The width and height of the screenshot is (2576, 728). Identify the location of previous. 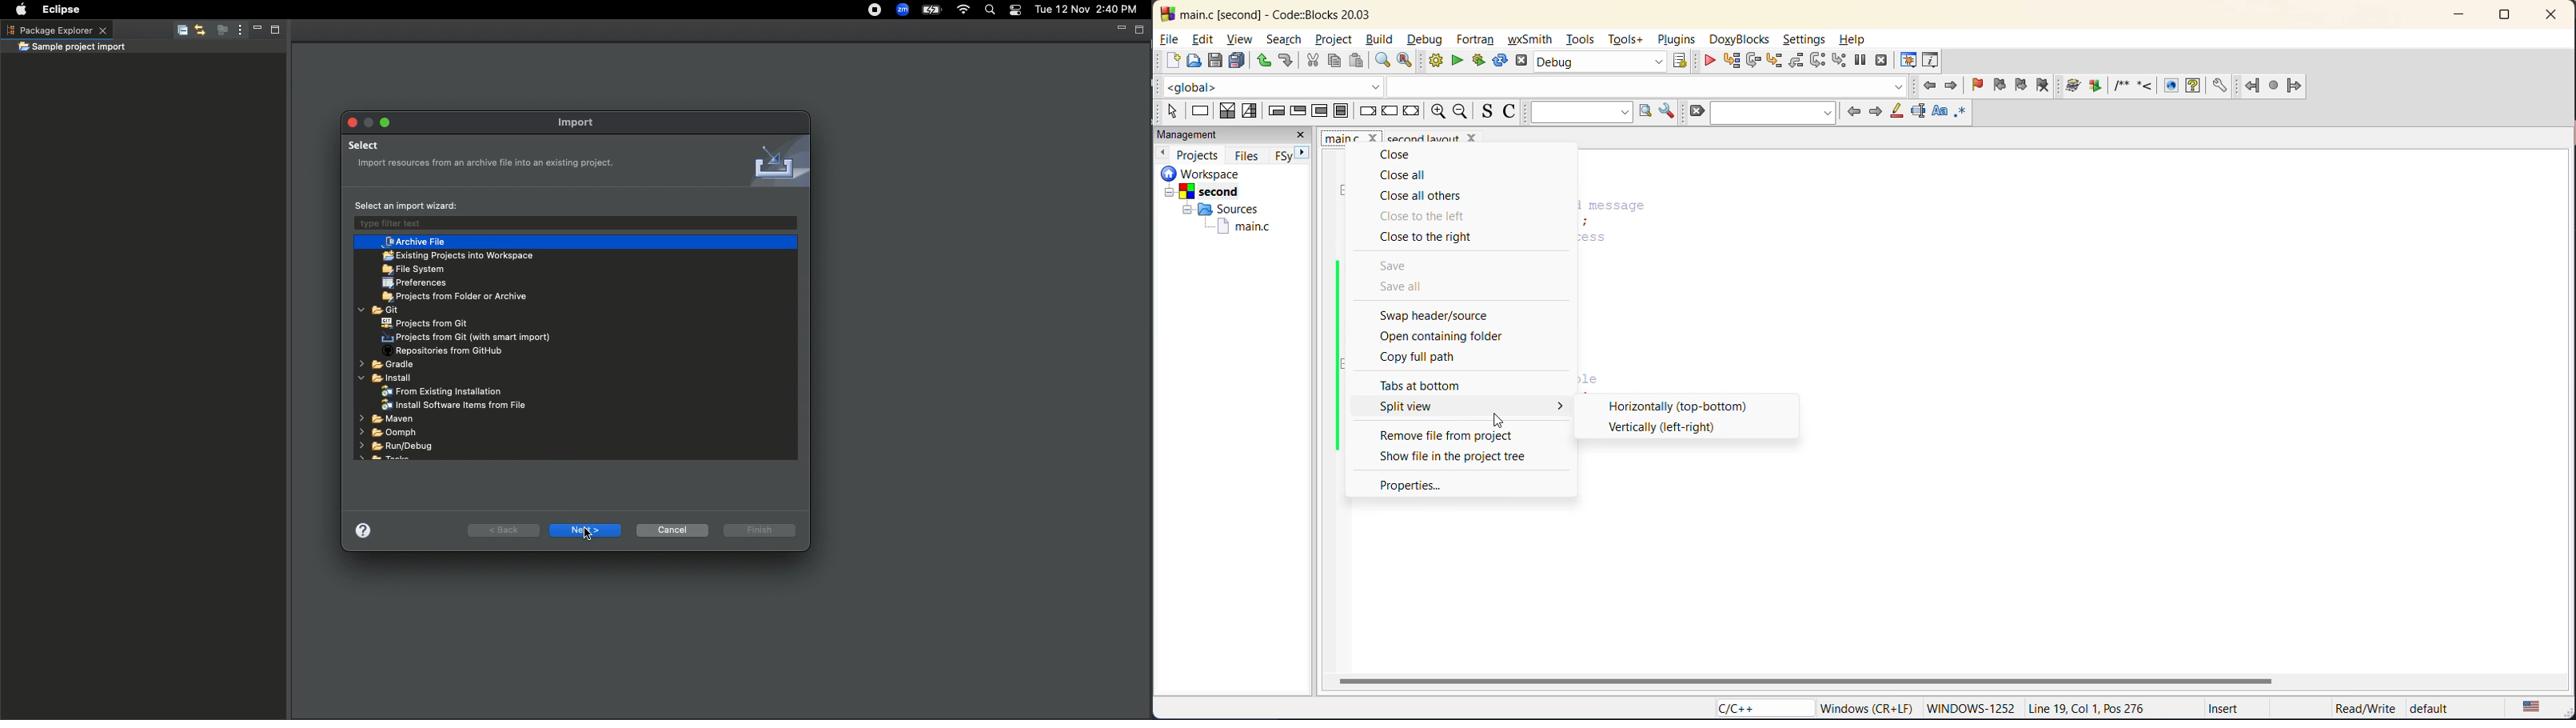
(1853, 113).